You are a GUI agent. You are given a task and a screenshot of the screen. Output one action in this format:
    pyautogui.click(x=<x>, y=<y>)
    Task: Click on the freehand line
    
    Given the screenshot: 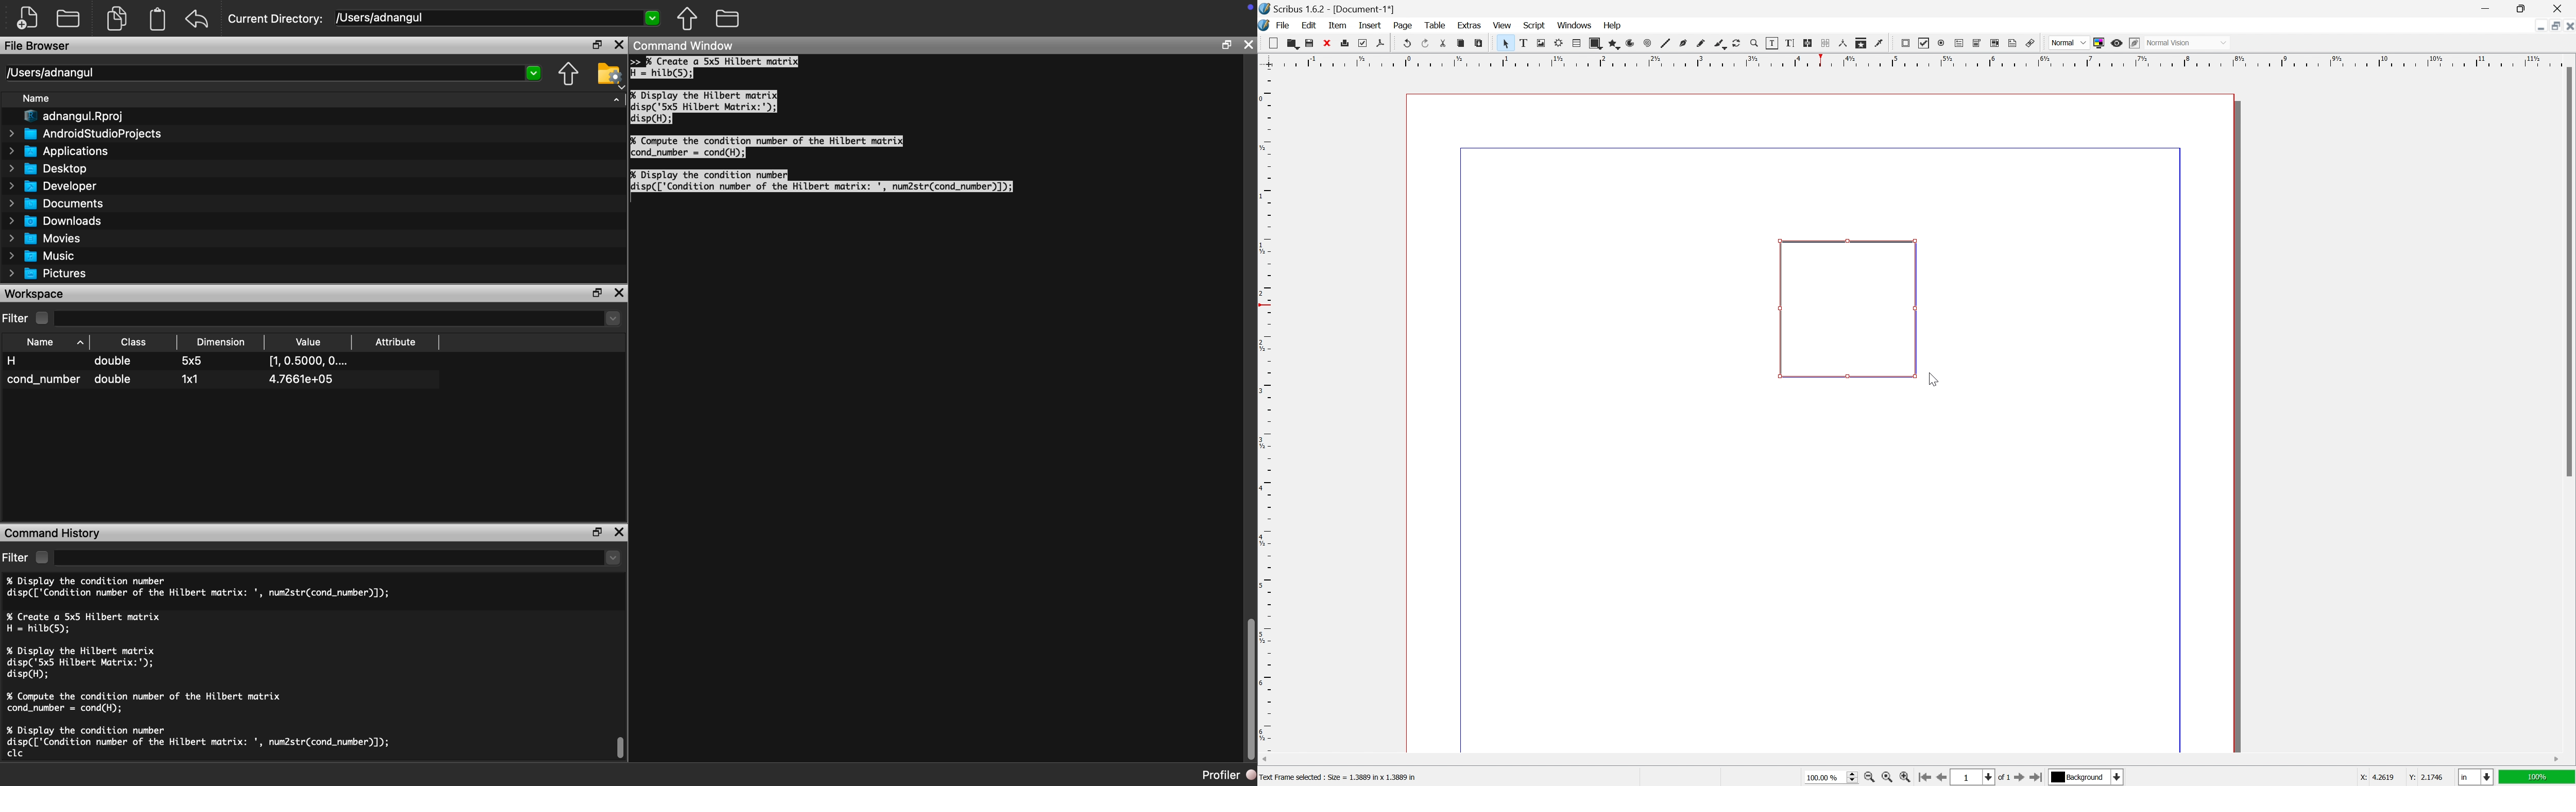 What is the action you would take?
    pyautogui.click(x=1701, y=44)
    